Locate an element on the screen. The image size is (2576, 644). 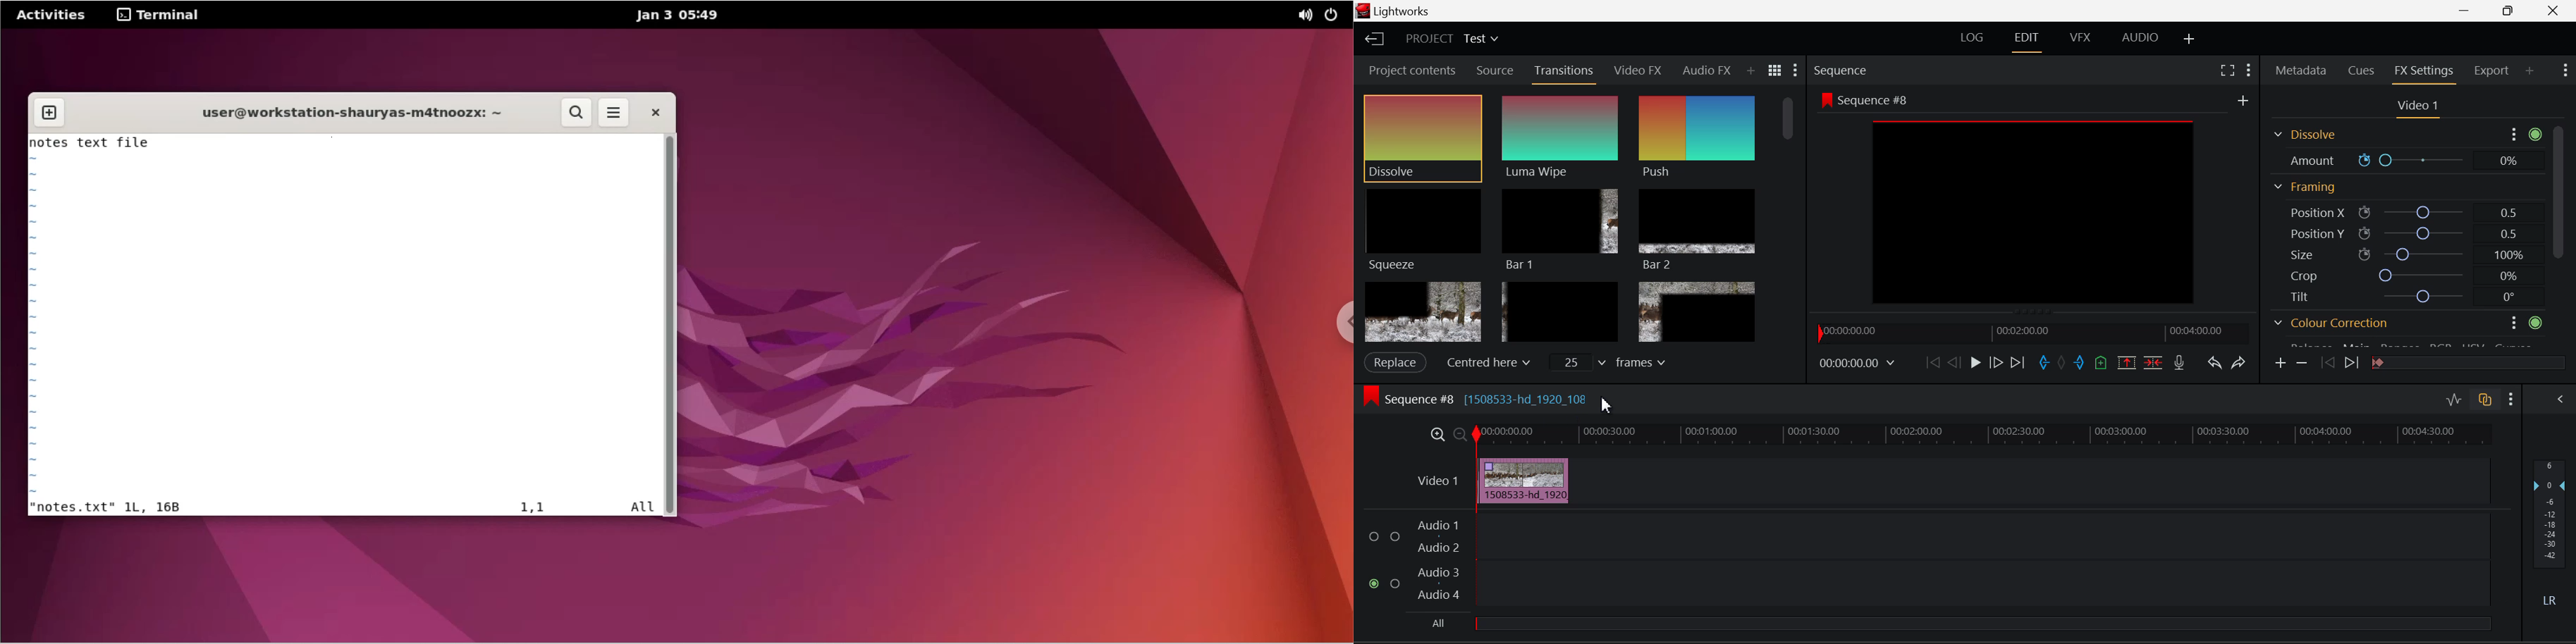
Position Y is located at coordinates (2404, 232).